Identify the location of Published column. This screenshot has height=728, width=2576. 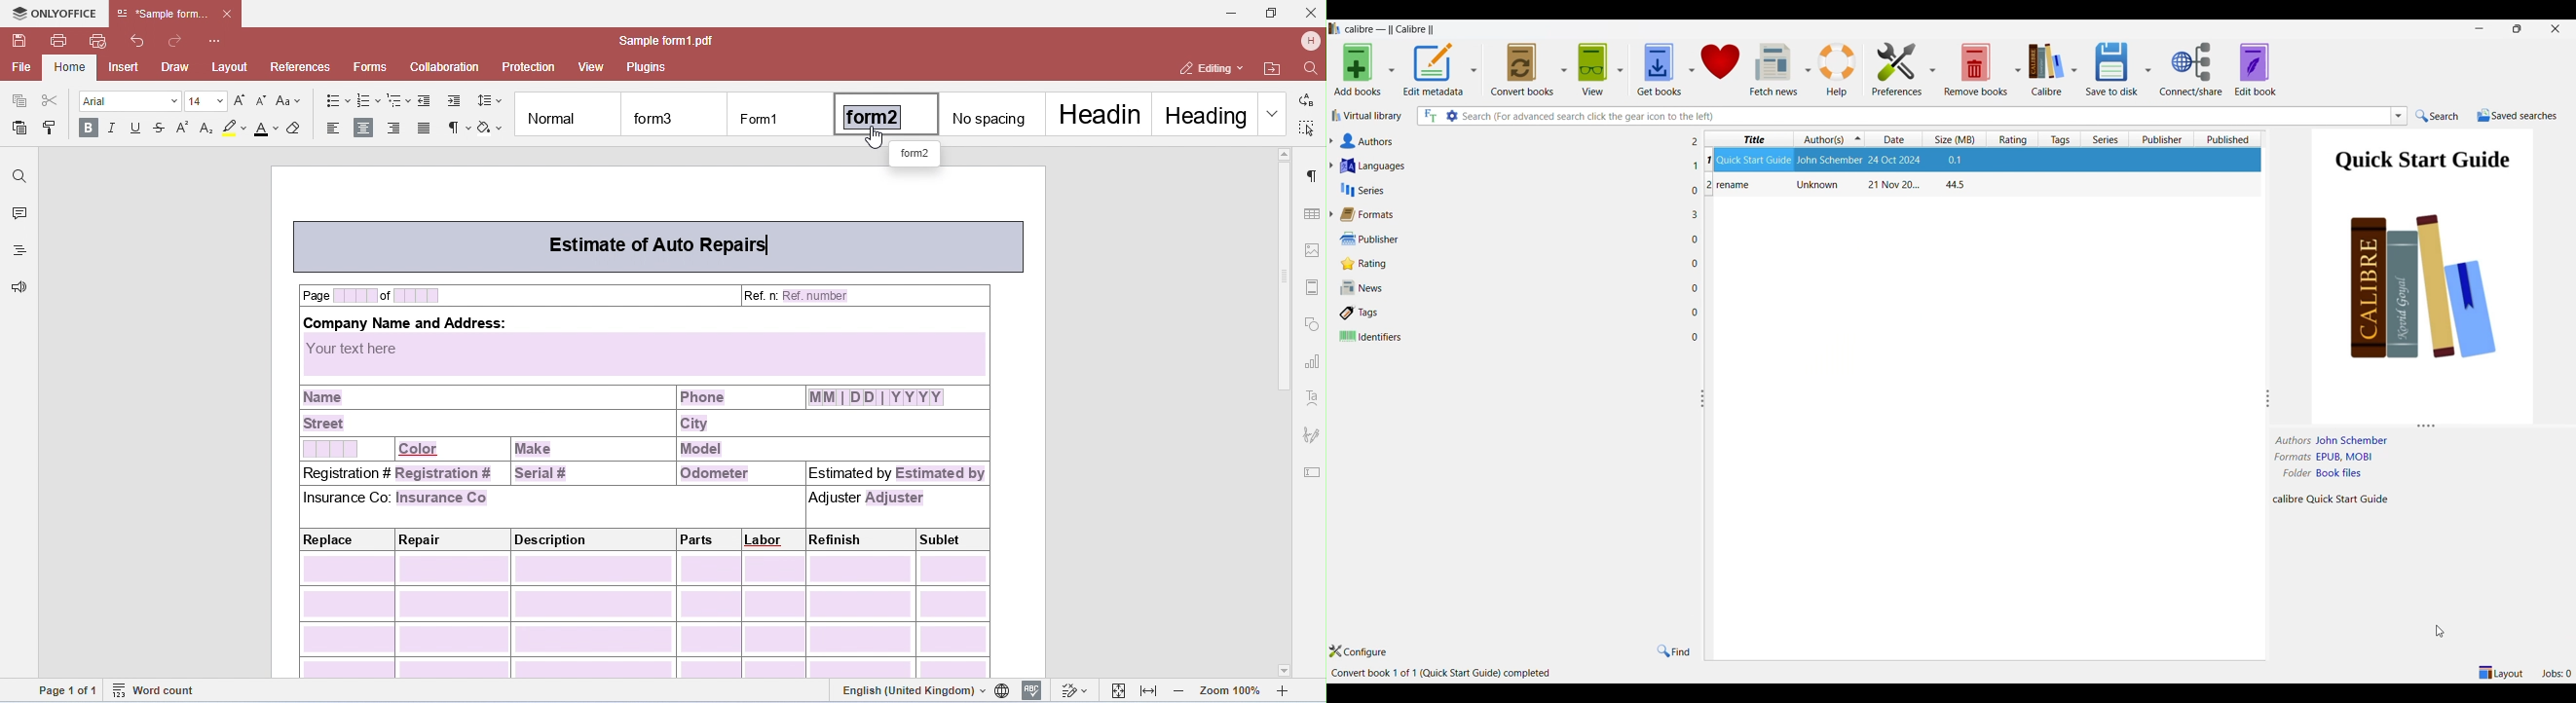
(2232, 139).